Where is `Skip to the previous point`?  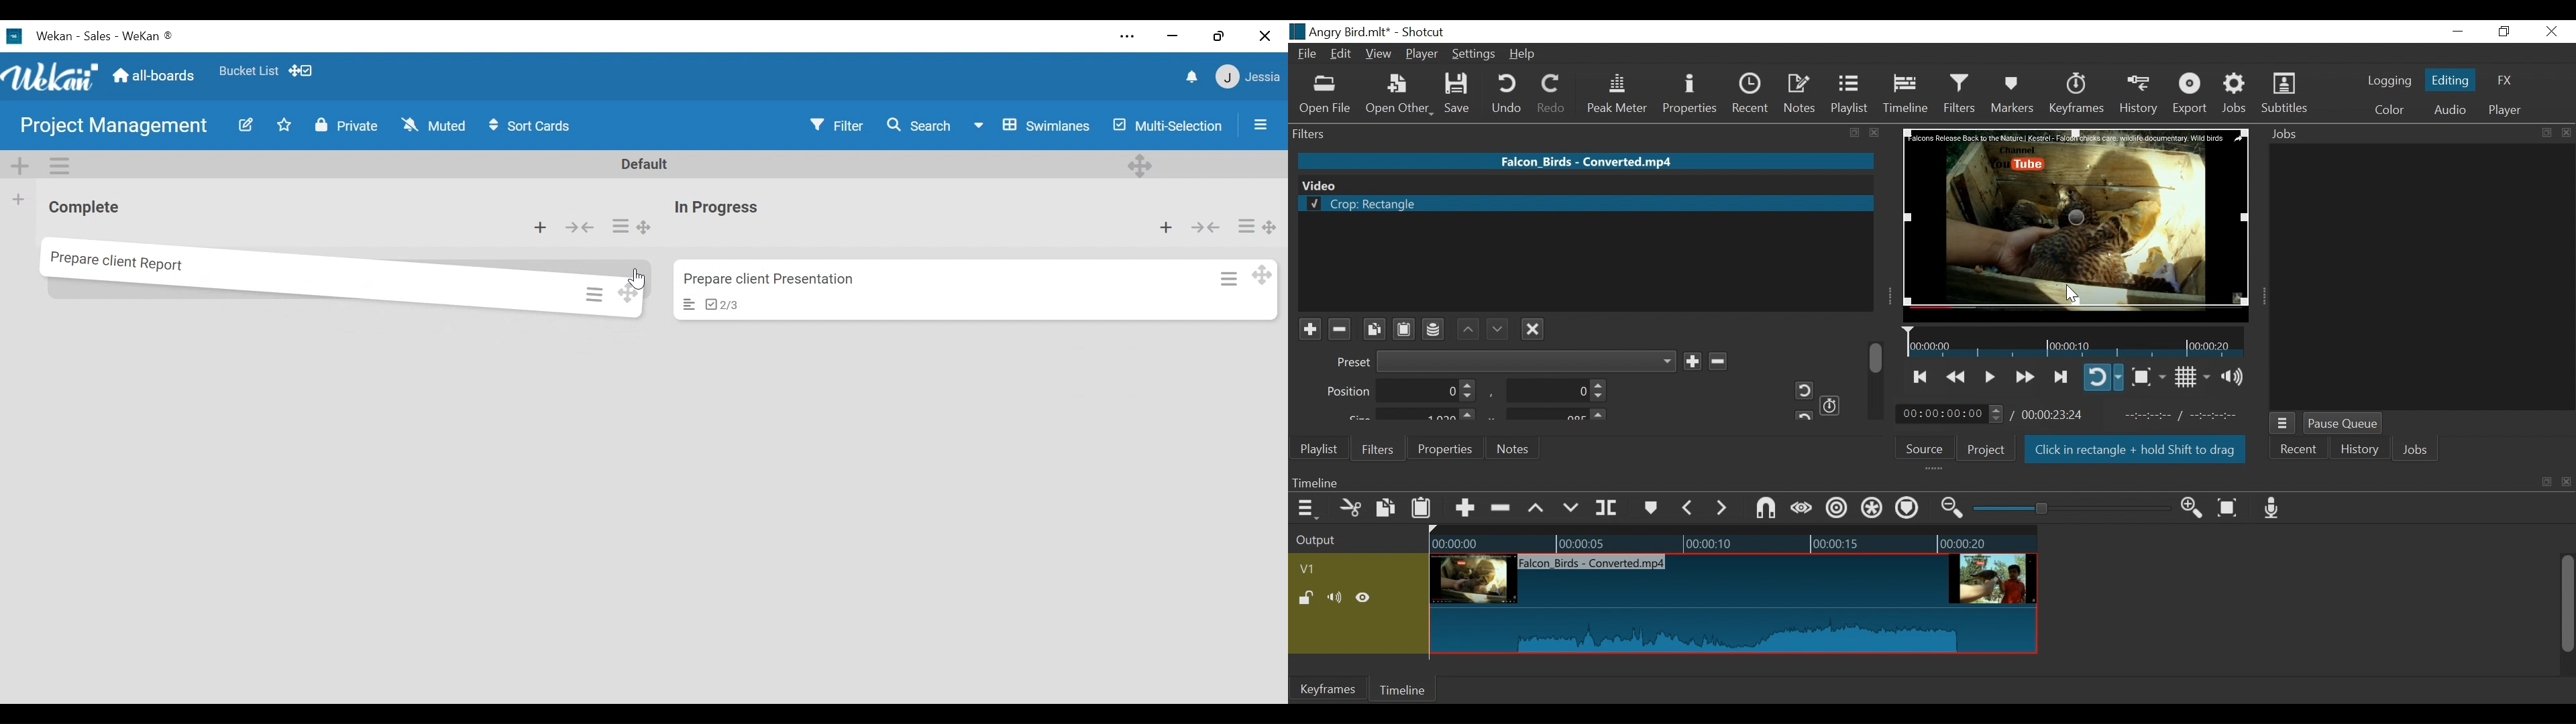 Skip to the previous point is located at coordinates (1921, 377).